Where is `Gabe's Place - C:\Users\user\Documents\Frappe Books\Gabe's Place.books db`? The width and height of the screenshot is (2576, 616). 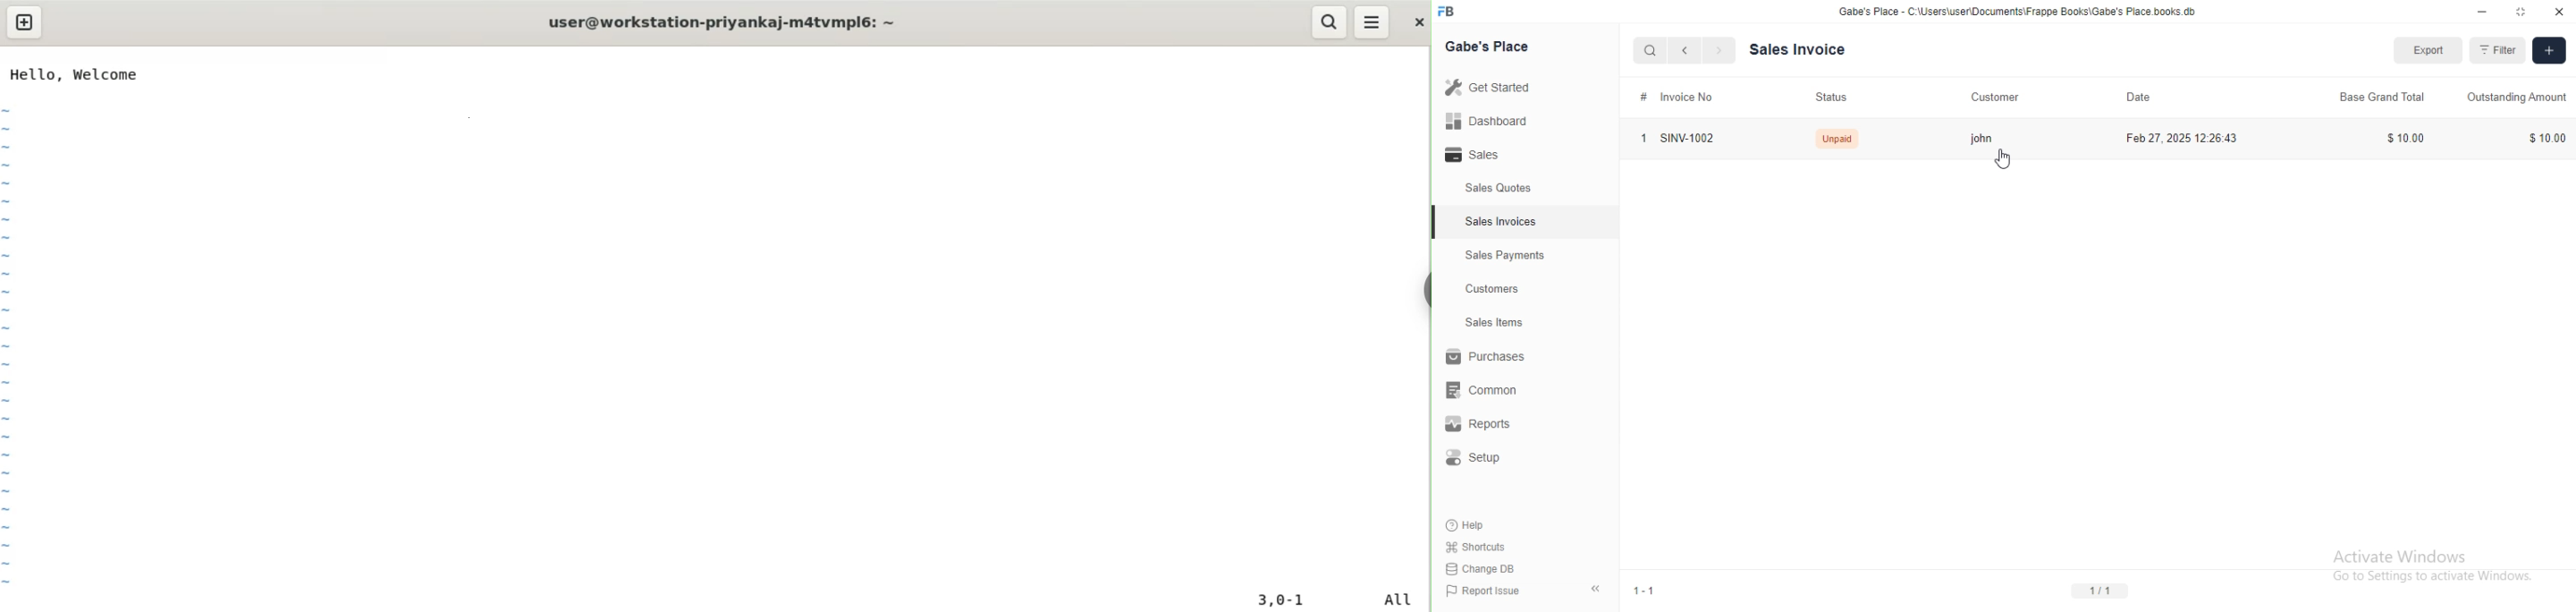
Gabe's Place - C:\Users\user\Documents\Frappe Books\Gabe's Place.books db is located at coordinates (2017, 12).